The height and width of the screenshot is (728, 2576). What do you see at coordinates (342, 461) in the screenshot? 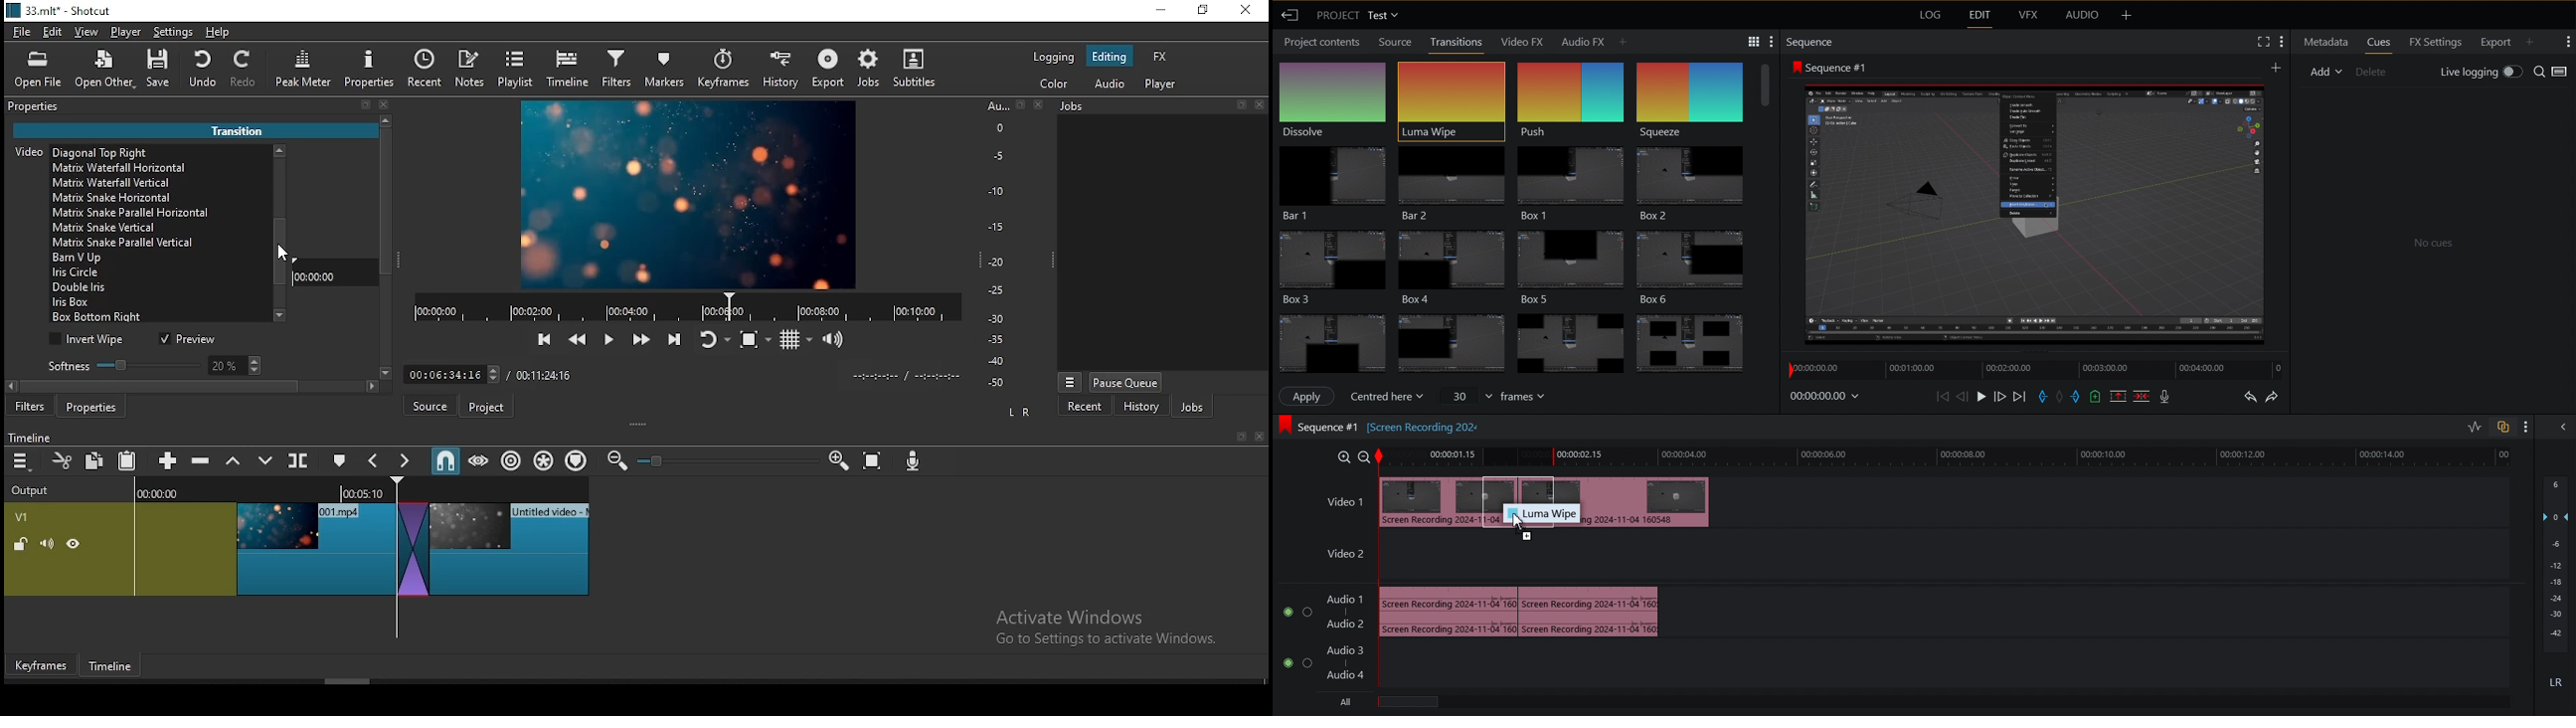
I see `create/edit marker` at bounding box center [342, 461].